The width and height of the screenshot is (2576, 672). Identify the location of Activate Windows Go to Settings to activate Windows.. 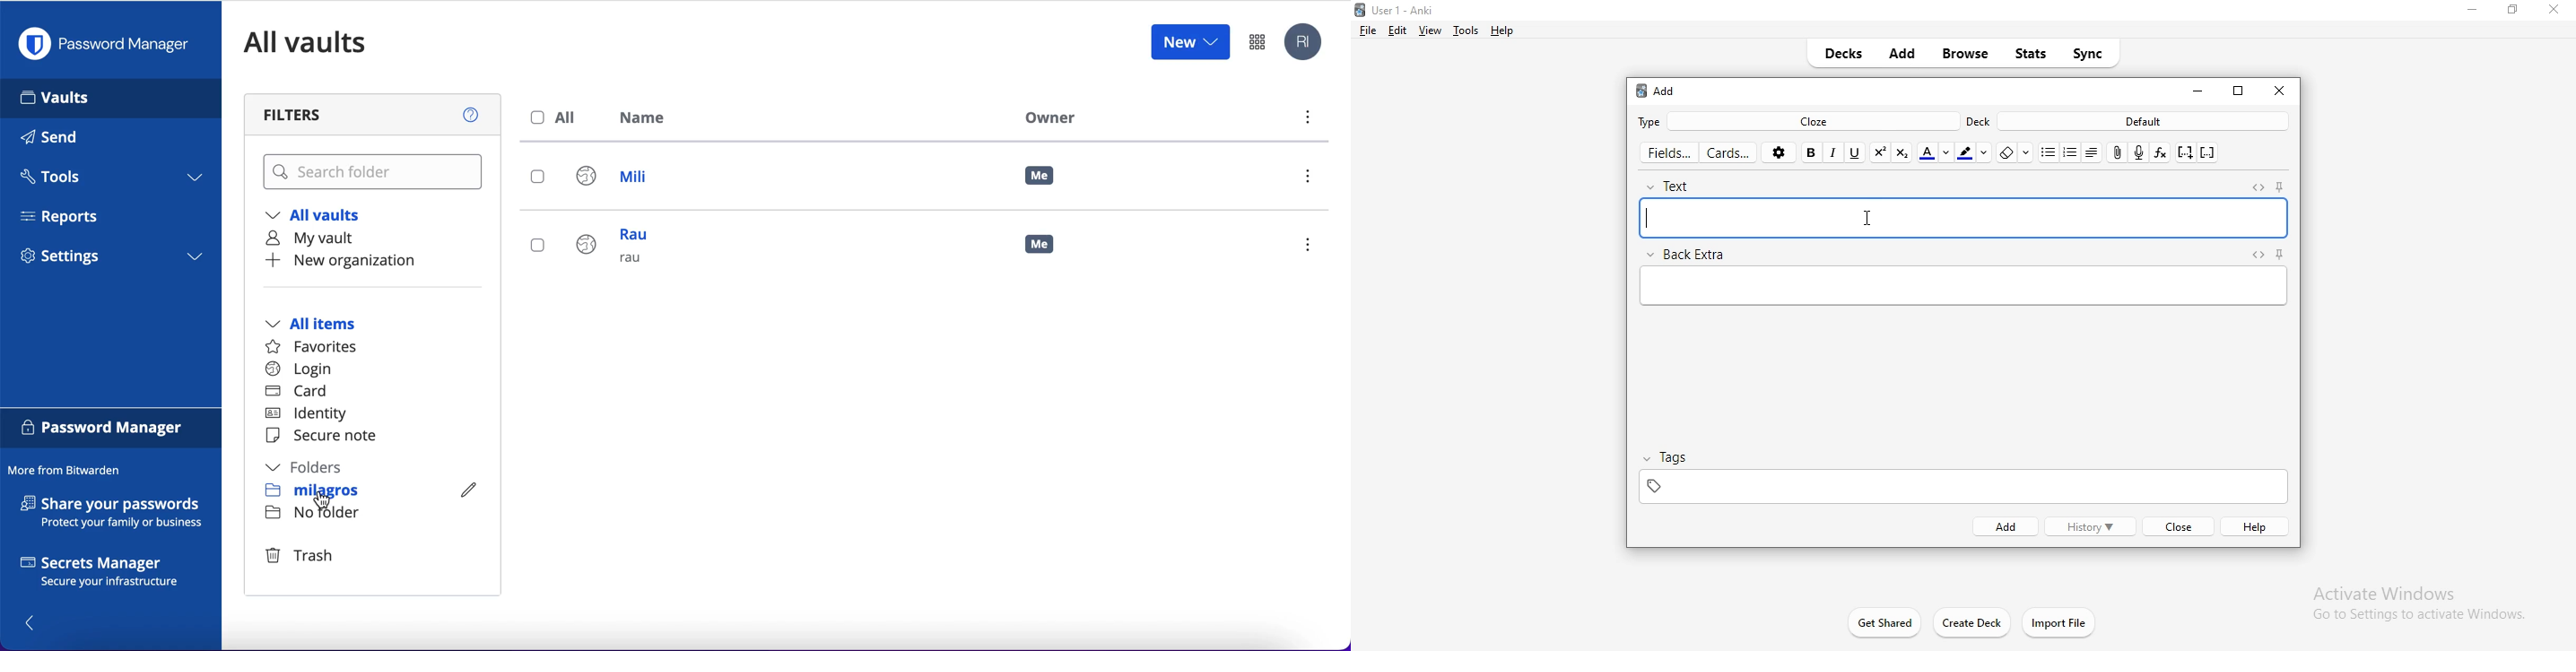
(2411, 602).